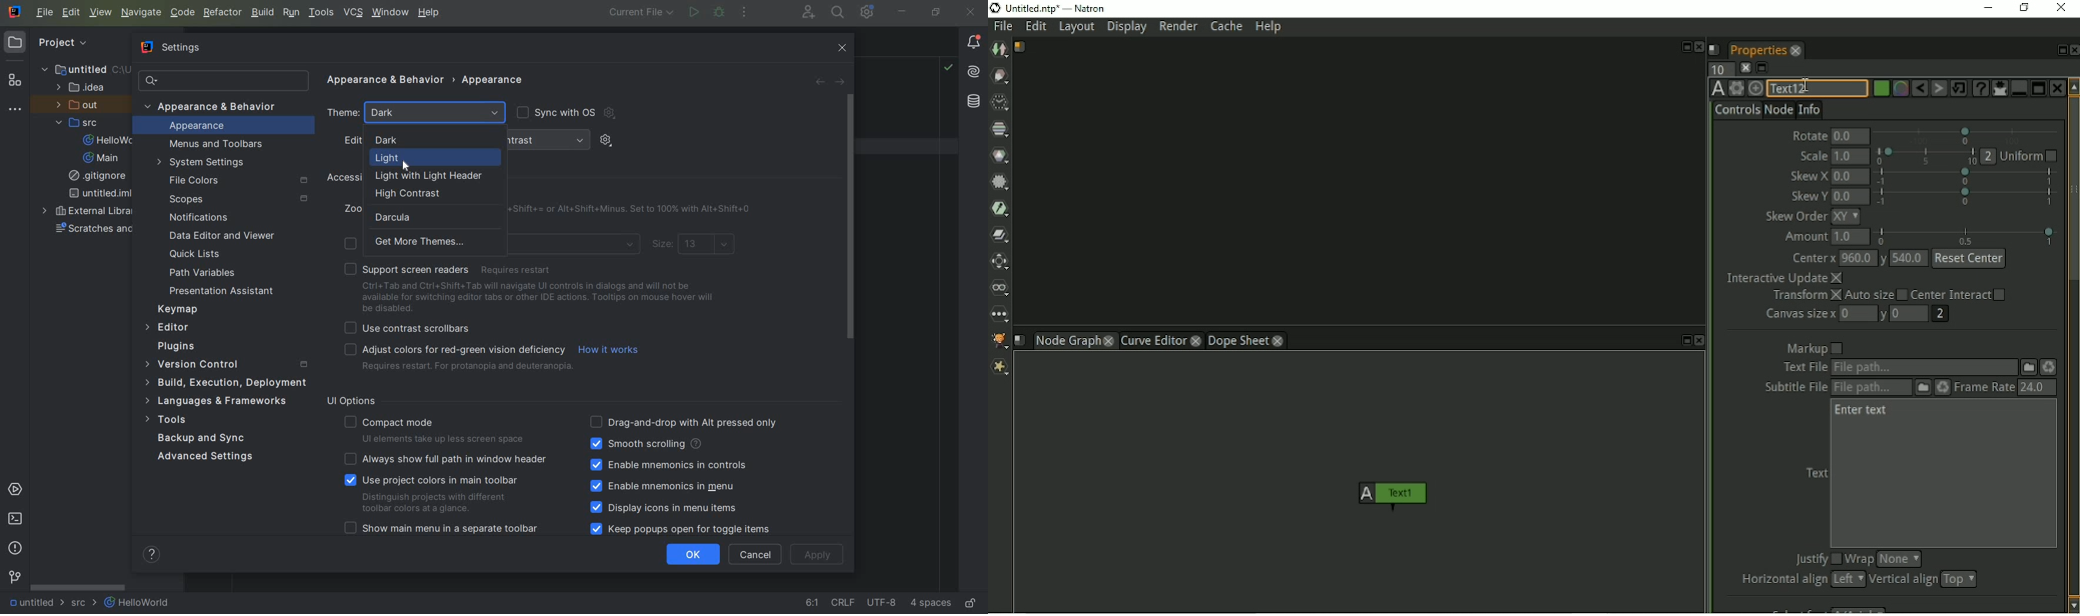 This screenshot has width=2100, height=616. I want to click on FILE COLORS, so click(241, 180).